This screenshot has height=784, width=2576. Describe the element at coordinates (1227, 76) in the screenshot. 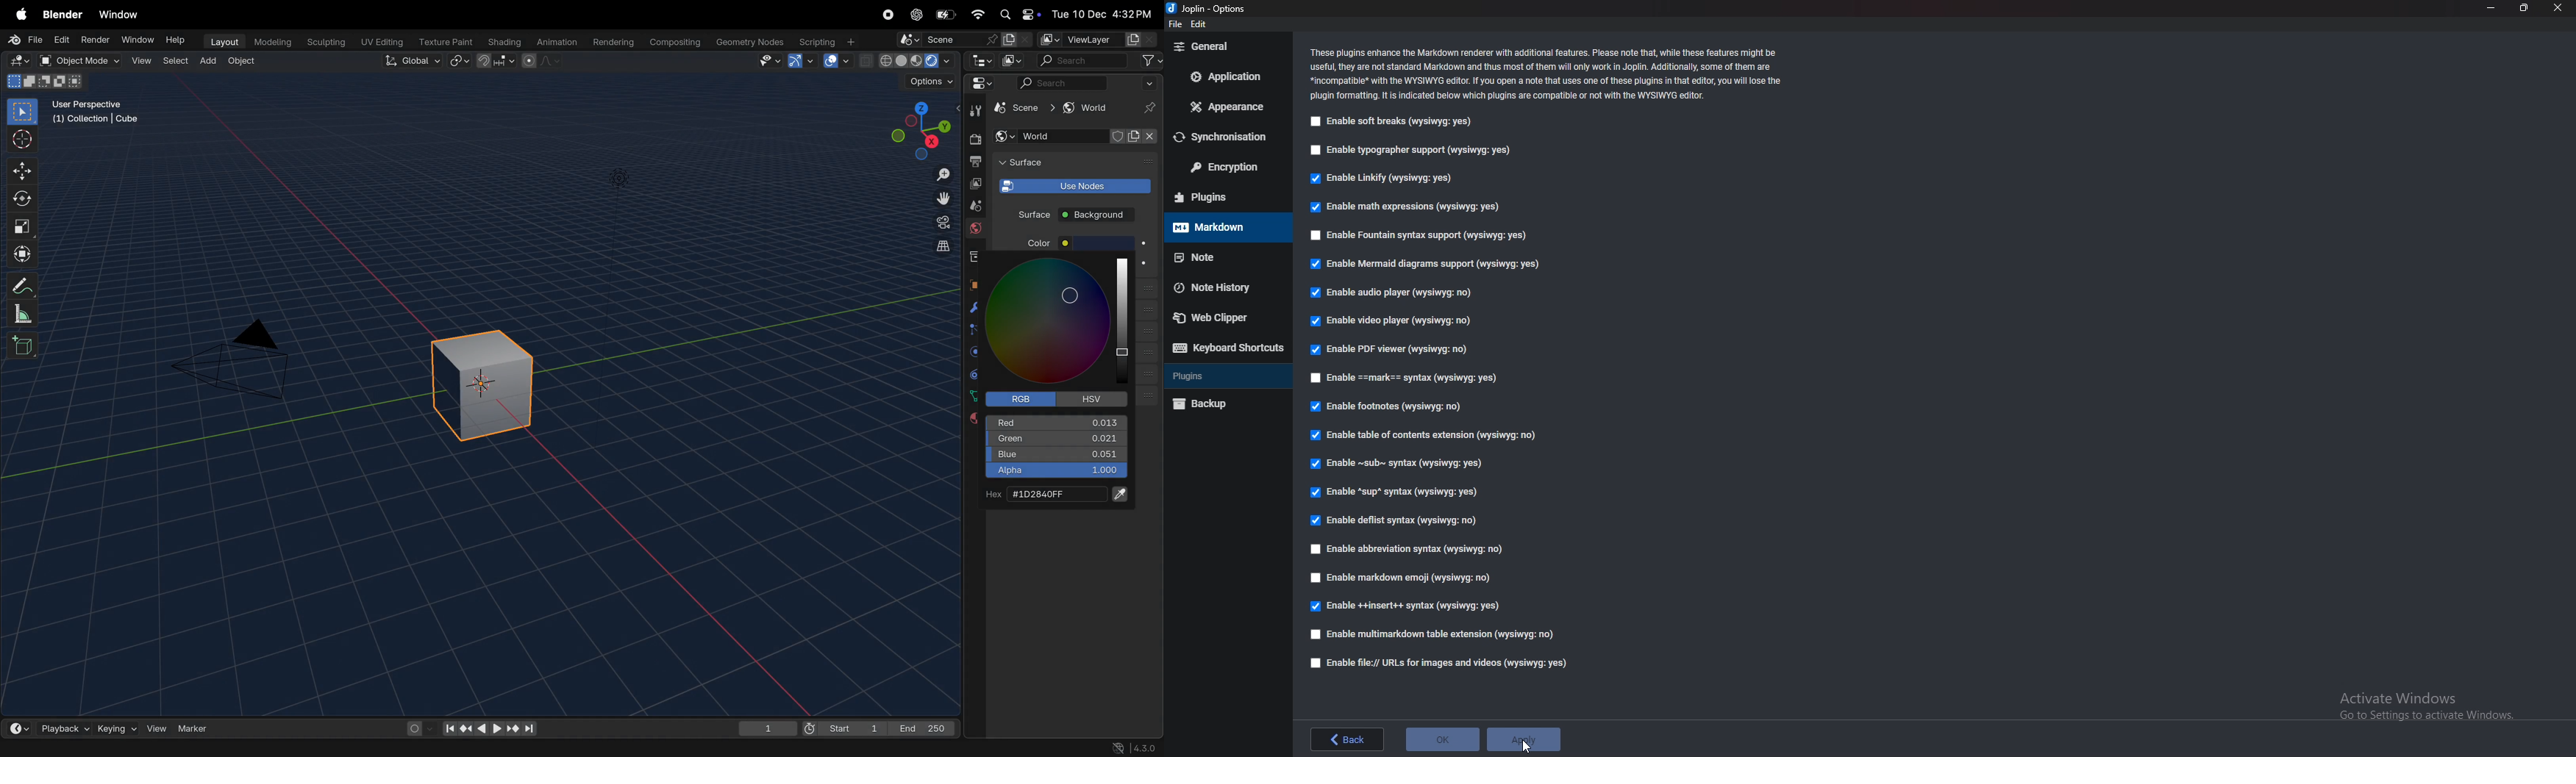

I see `Application` at that location.